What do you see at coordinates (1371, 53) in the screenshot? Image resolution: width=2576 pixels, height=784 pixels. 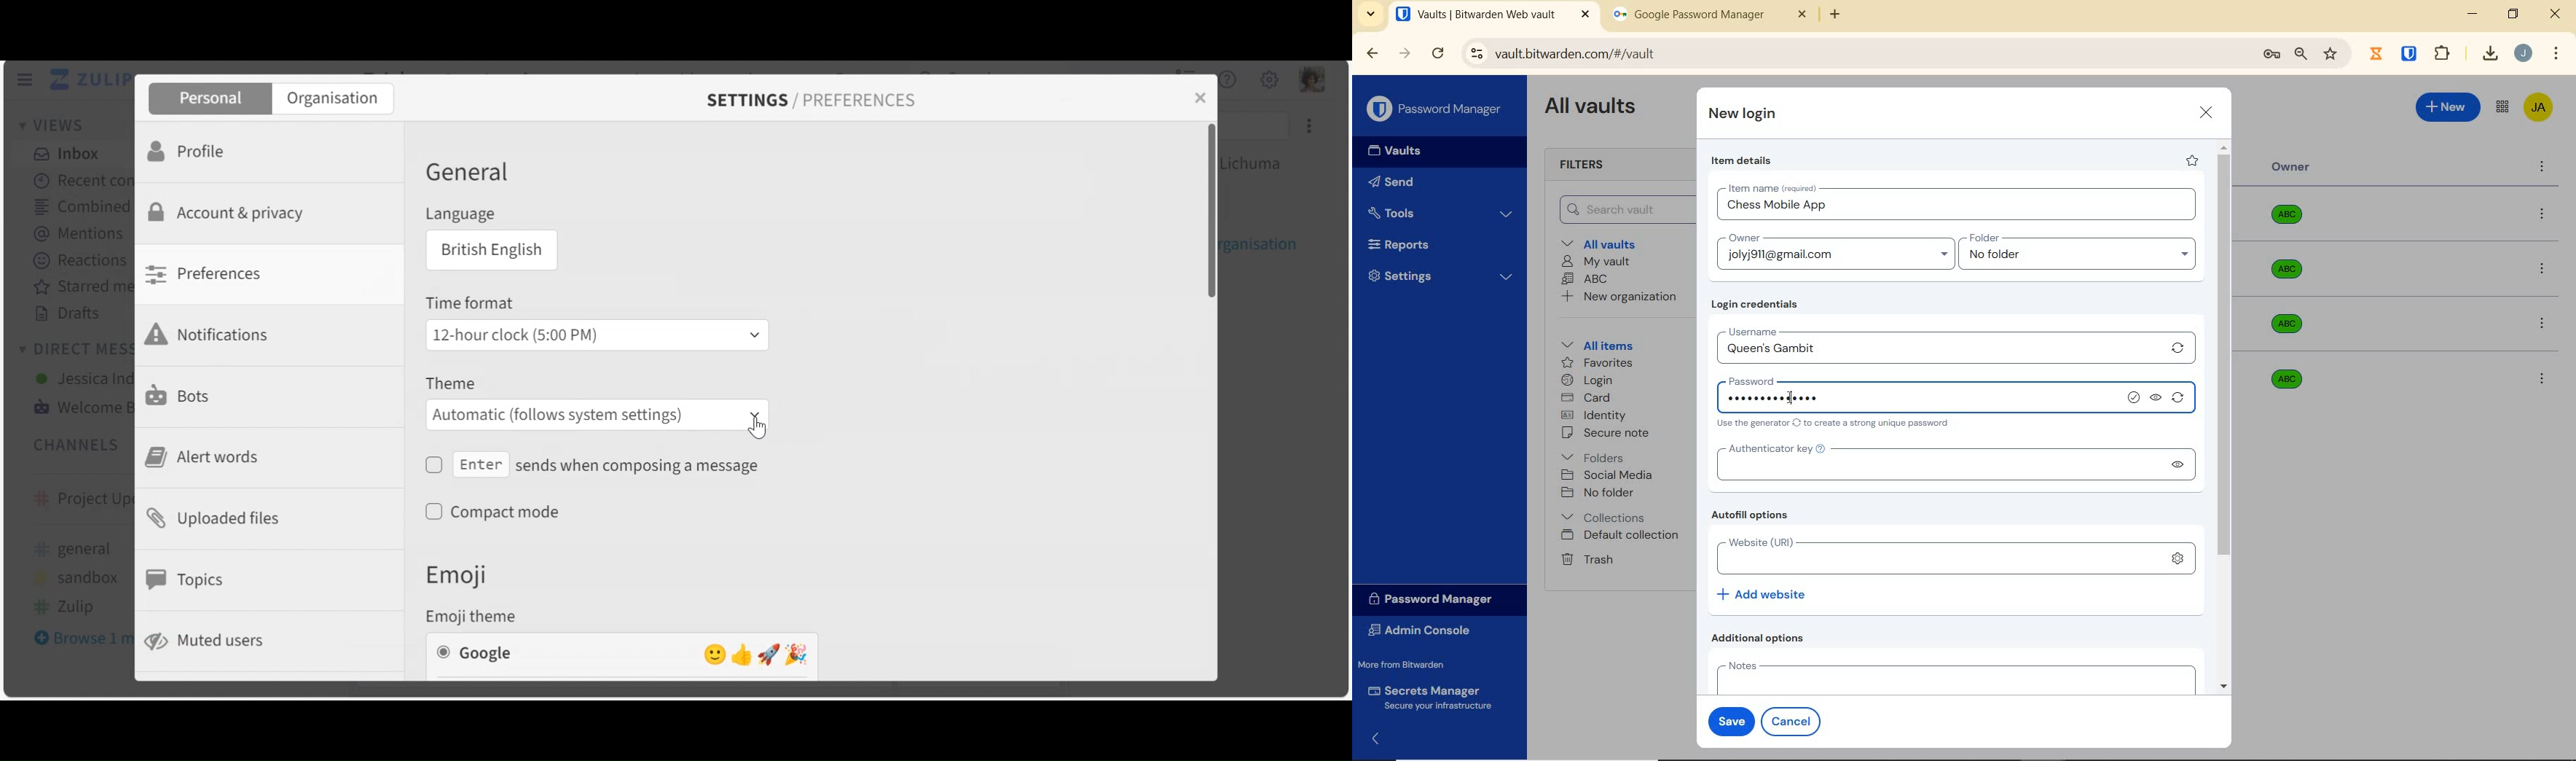 I see `backward` at bounding box center [1371, 53].